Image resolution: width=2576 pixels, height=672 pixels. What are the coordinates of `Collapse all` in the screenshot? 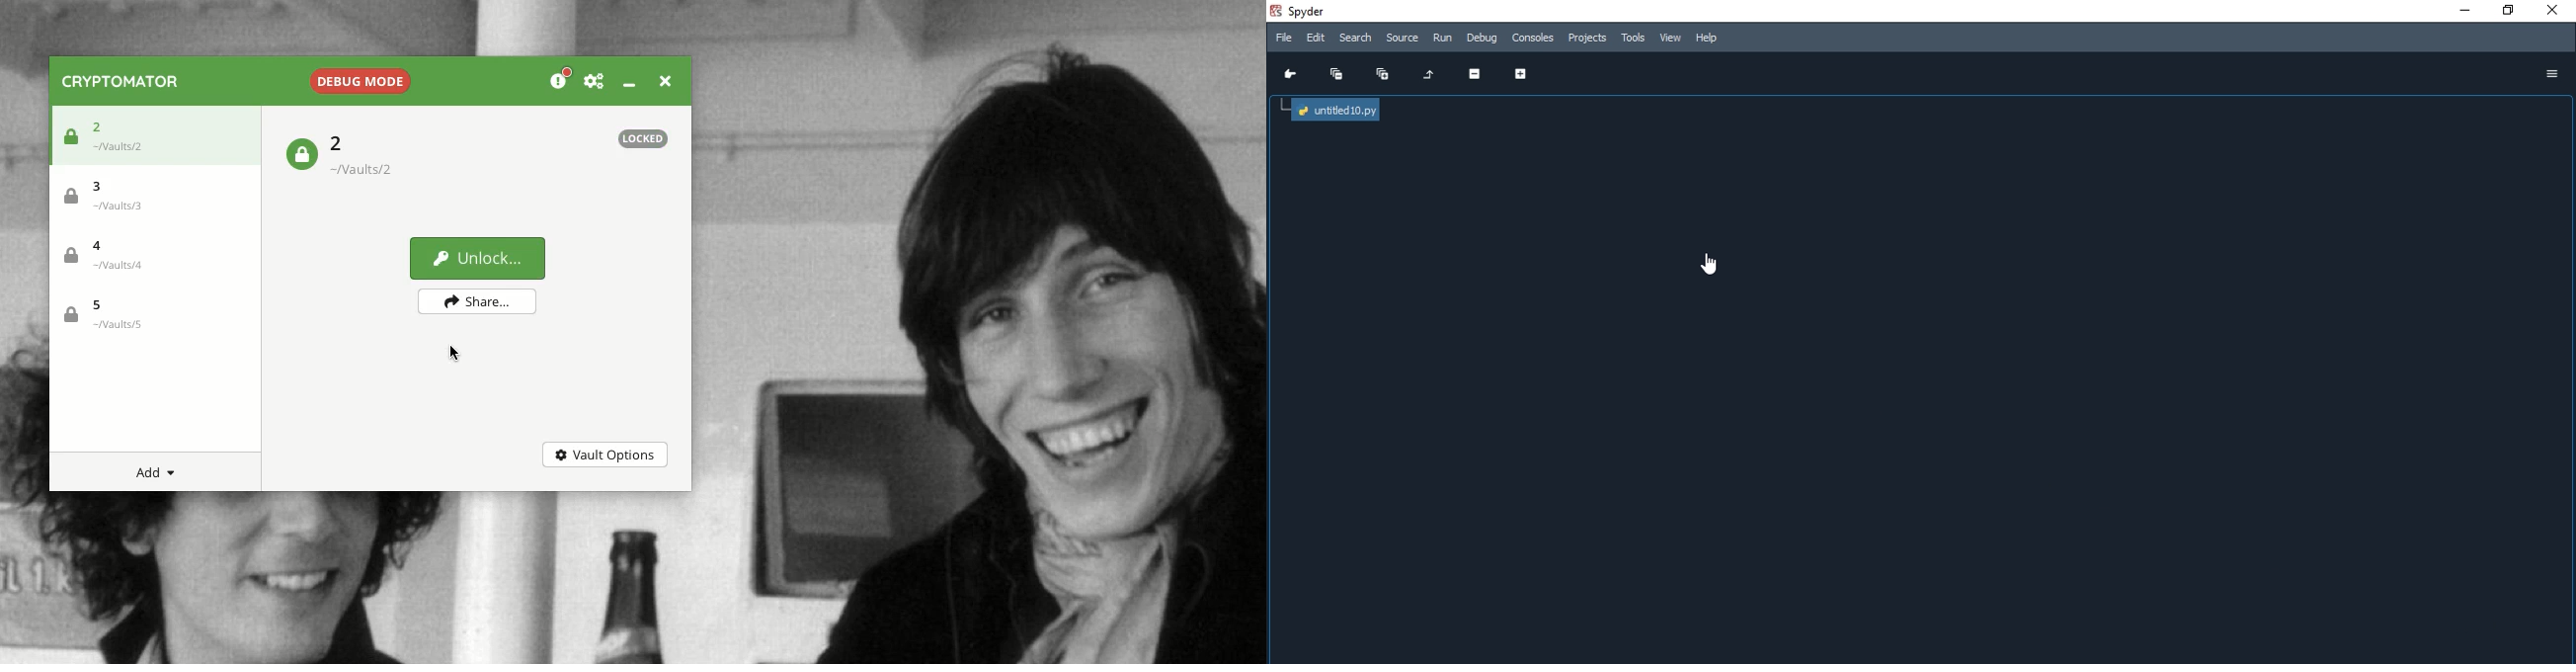 It's located at (1331, 74).